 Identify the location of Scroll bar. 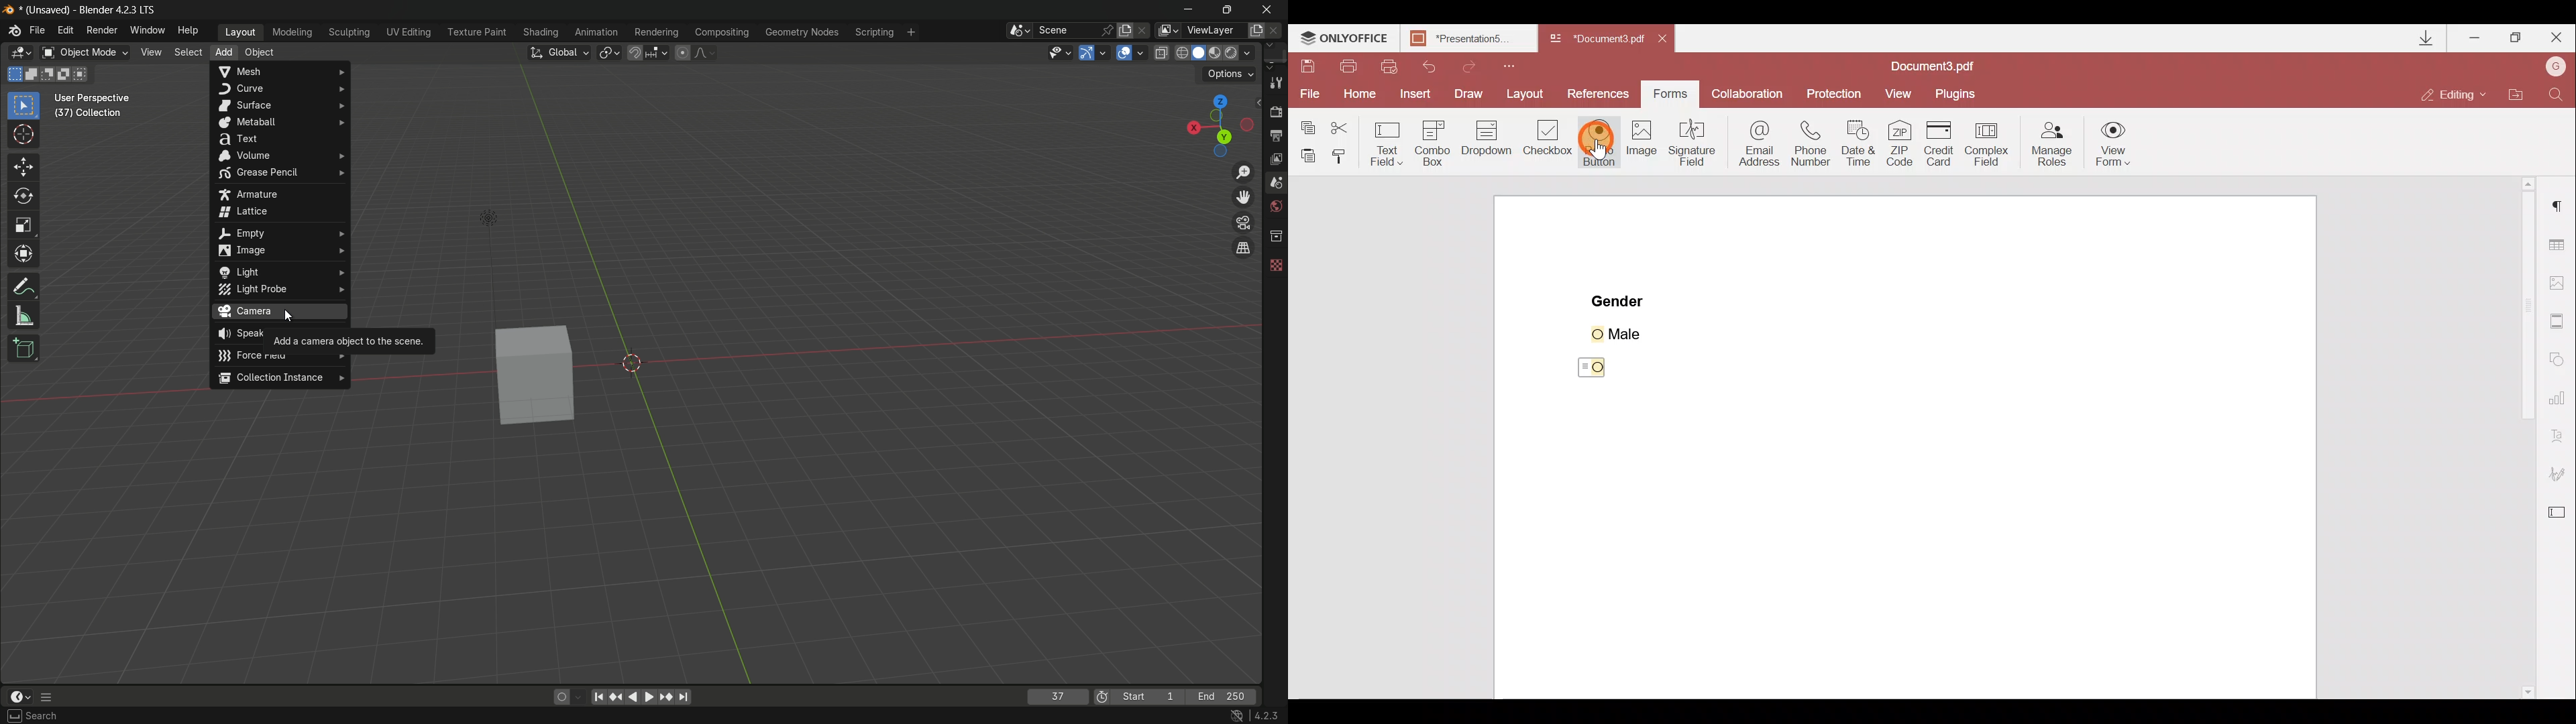
(2517, 438).